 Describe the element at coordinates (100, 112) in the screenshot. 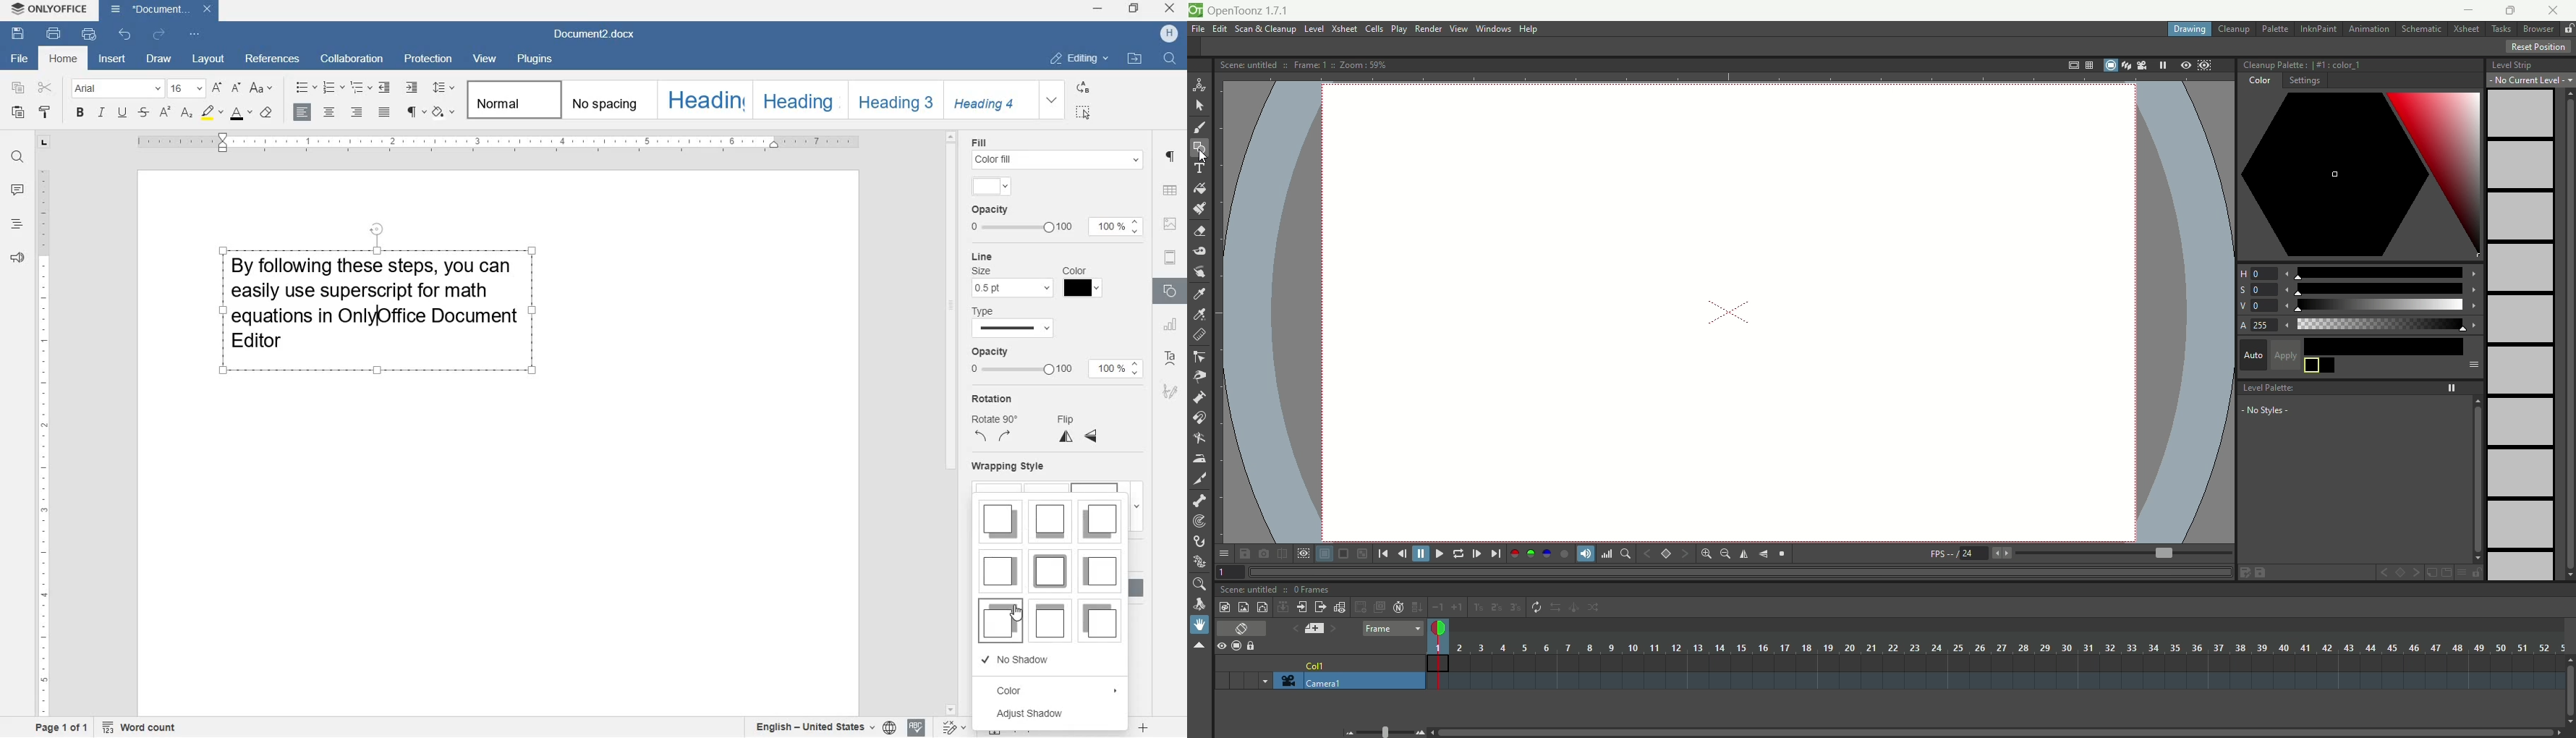

I see `italic` at that location.